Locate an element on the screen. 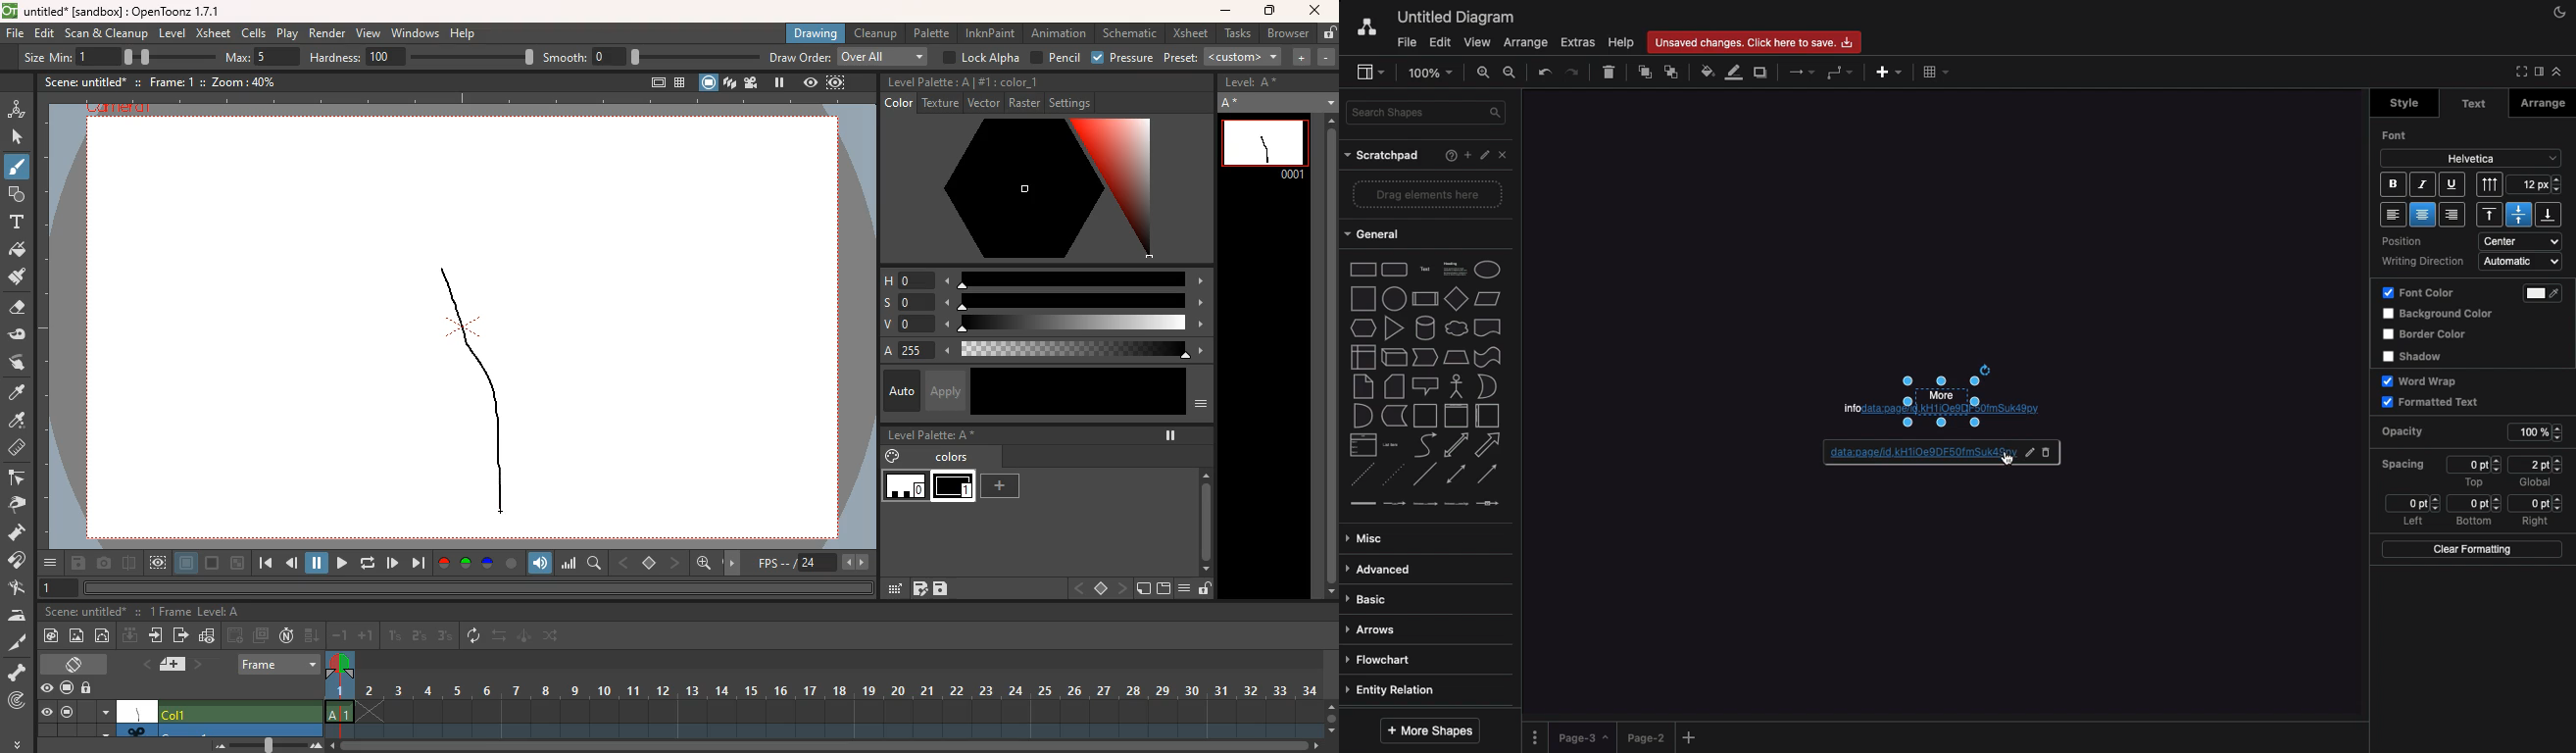 This screenshot has width=2576, height=756. level palette: A is located at coordinates (928, 82).